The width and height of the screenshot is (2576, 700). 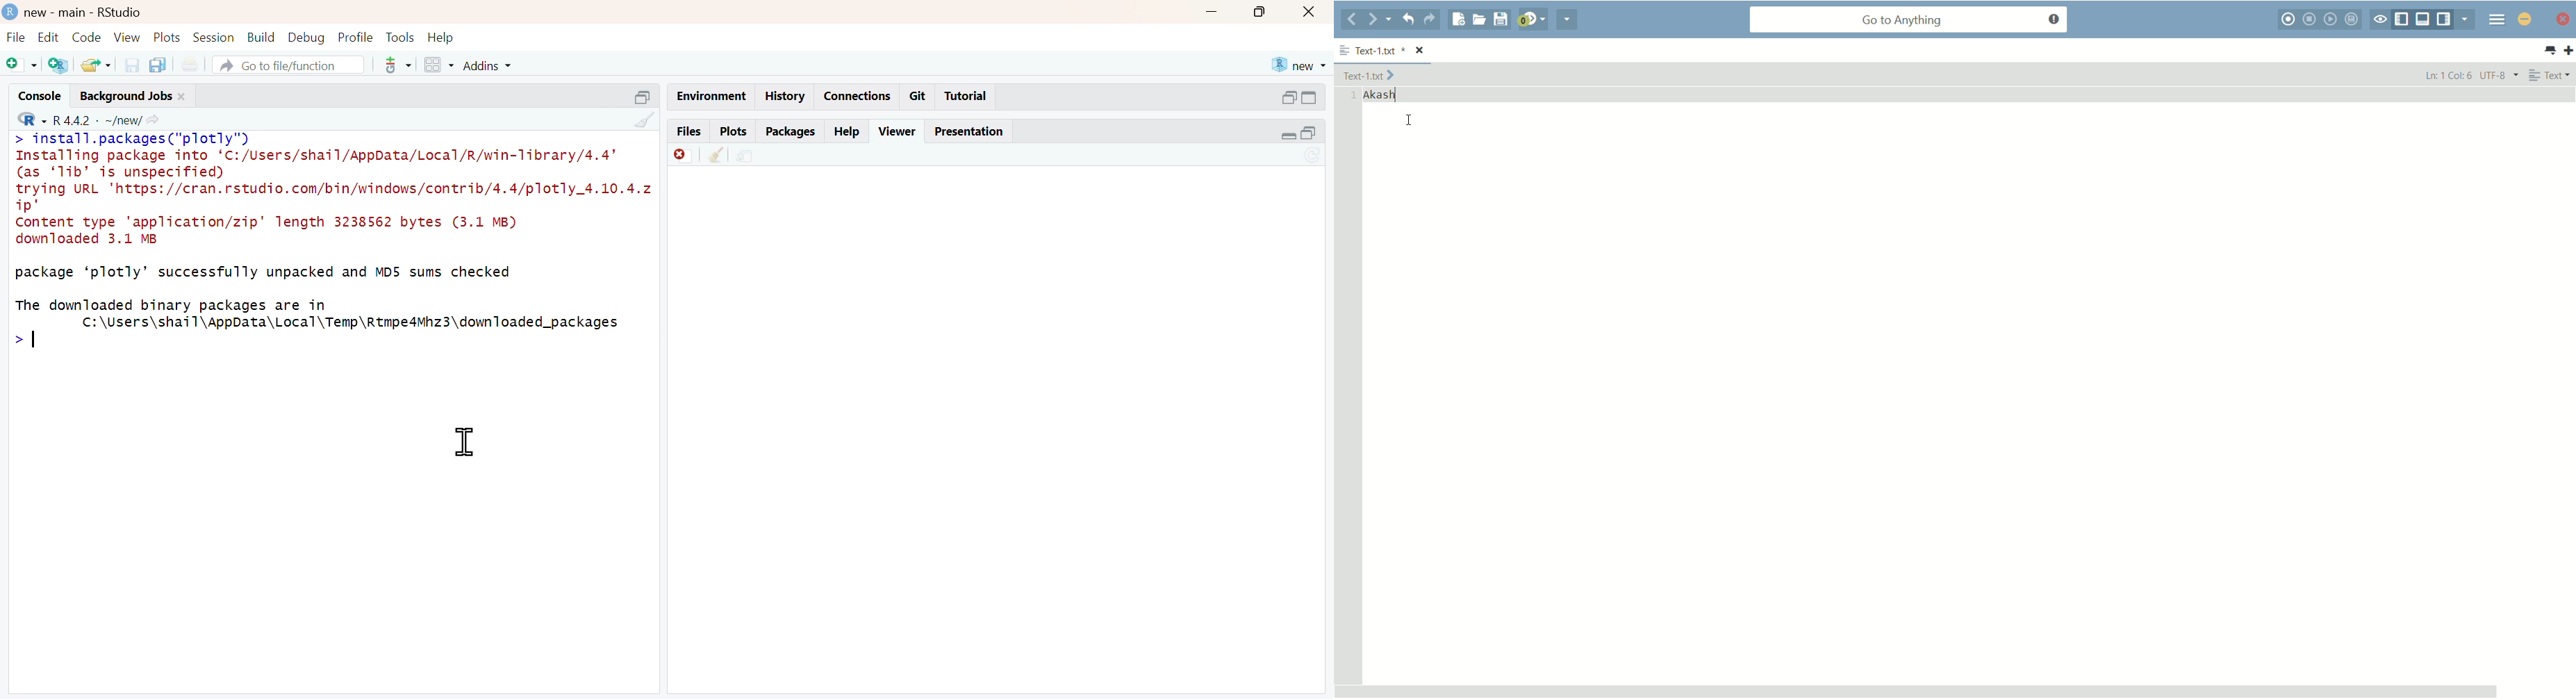 I want to click on minimize, so click(x=1287, y=96).